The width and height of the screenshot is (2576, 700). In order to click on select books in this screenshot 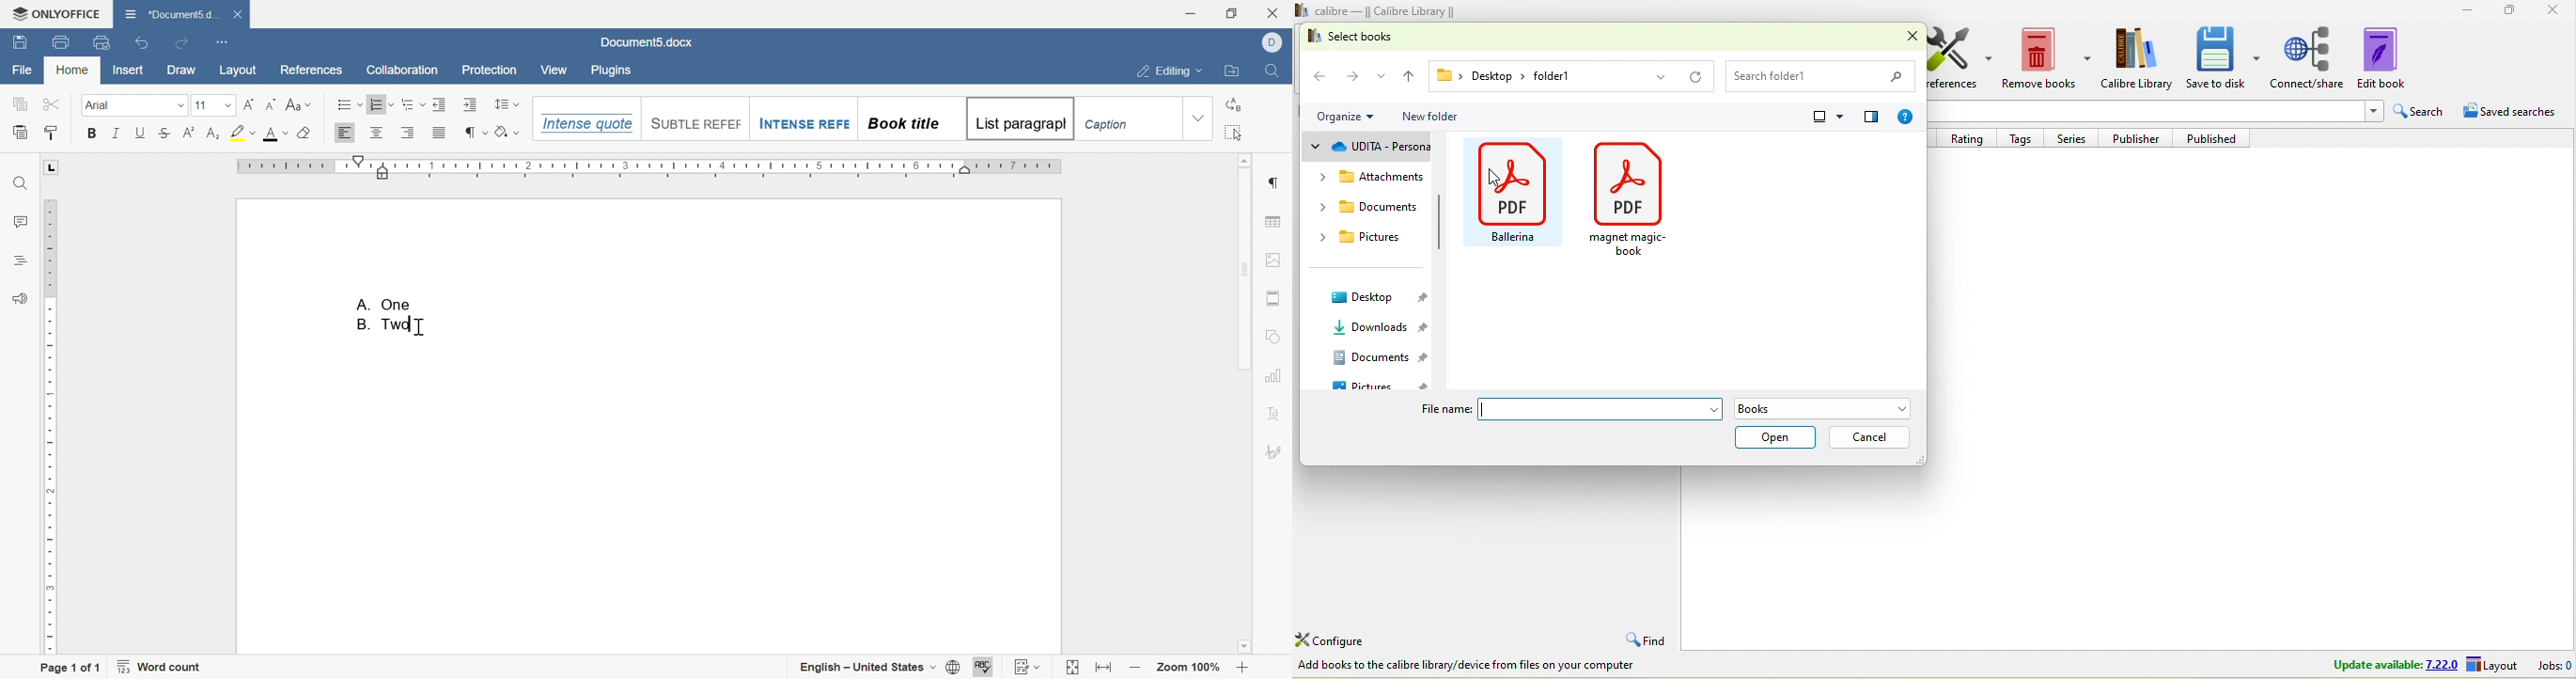, I will do `click(1374, 37)`.